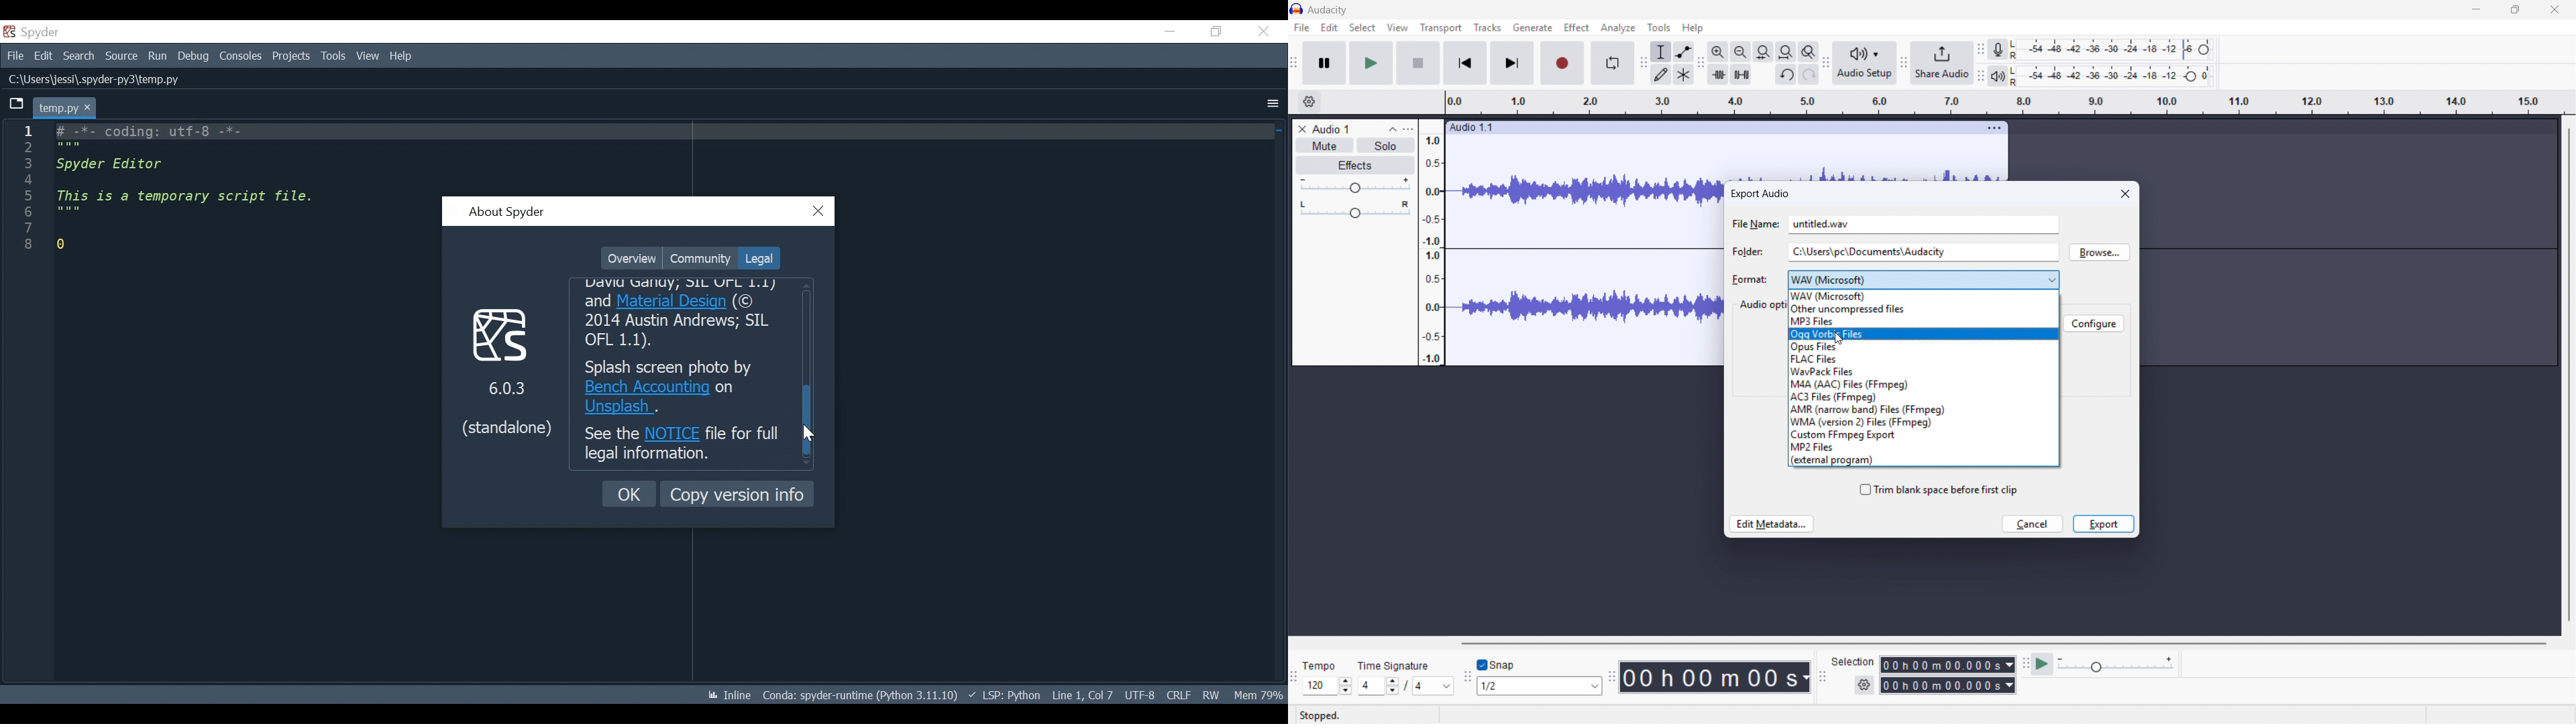  Describe the element at coordinates (1350, 128) in the screenshot. I see `Track title ` at that location.